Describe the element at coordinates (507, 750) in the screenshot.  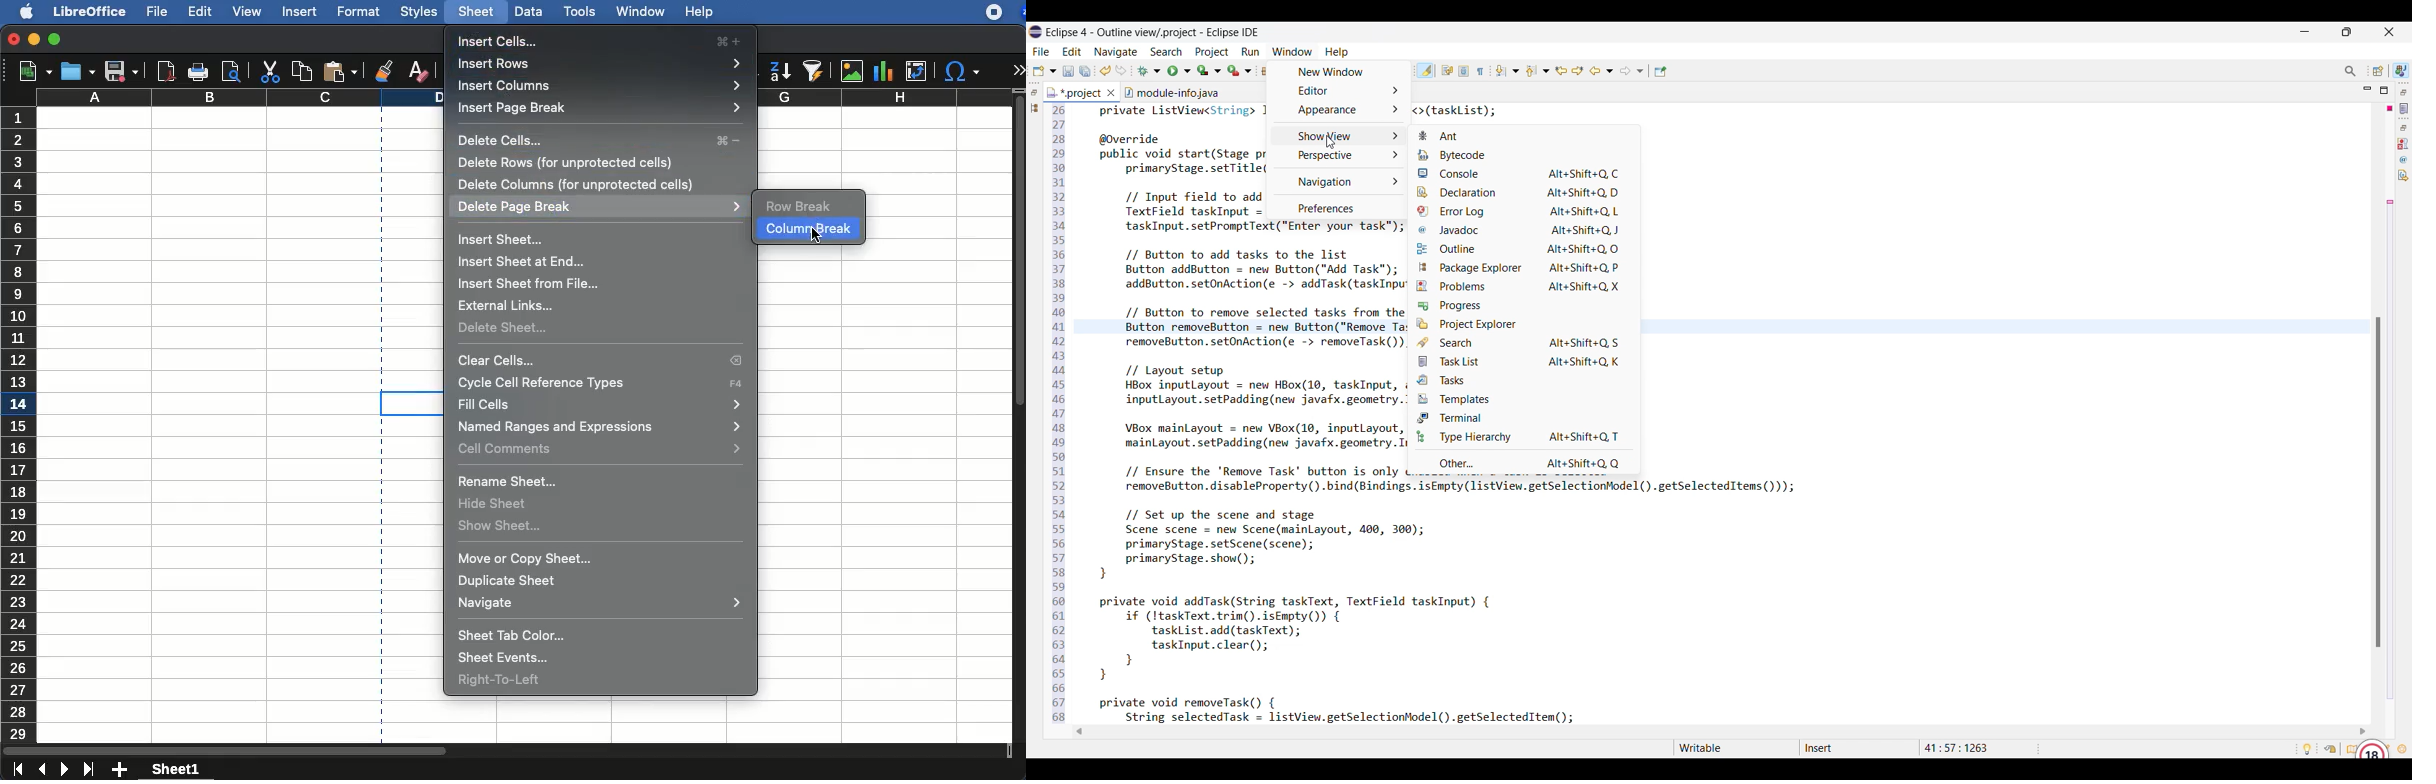
I see `scroll` at that location.